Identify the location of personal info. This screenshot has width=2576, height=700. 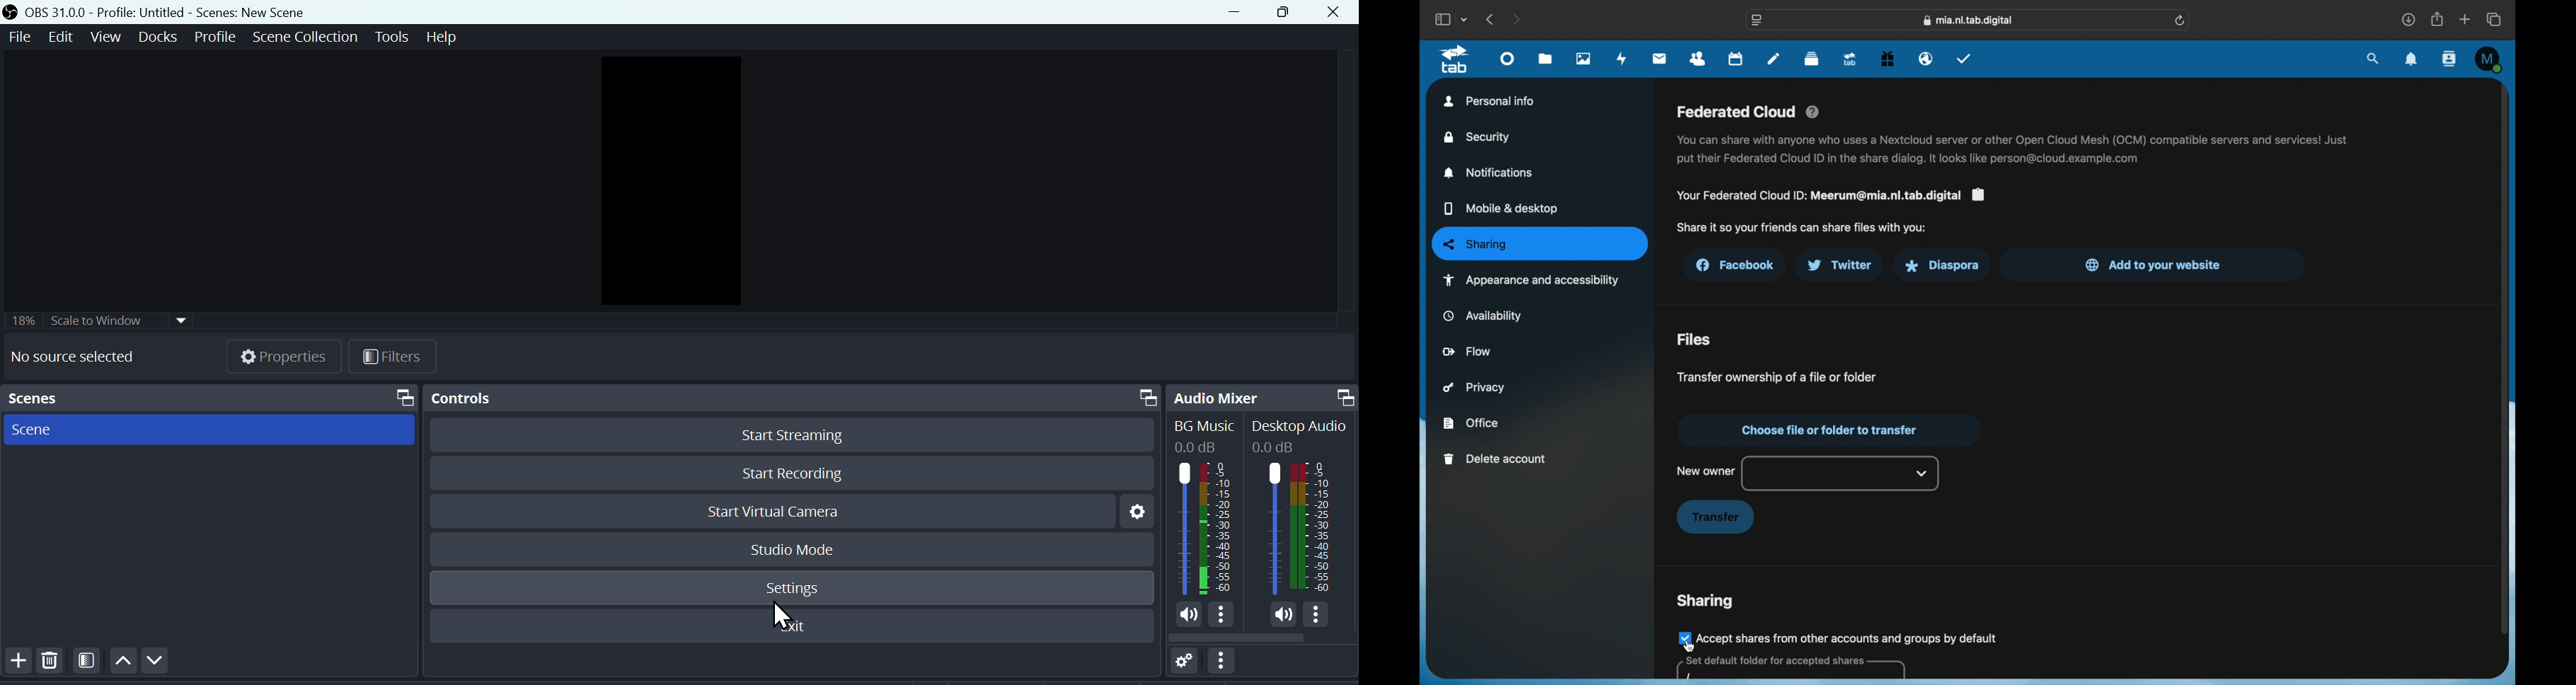
(1489, 101).